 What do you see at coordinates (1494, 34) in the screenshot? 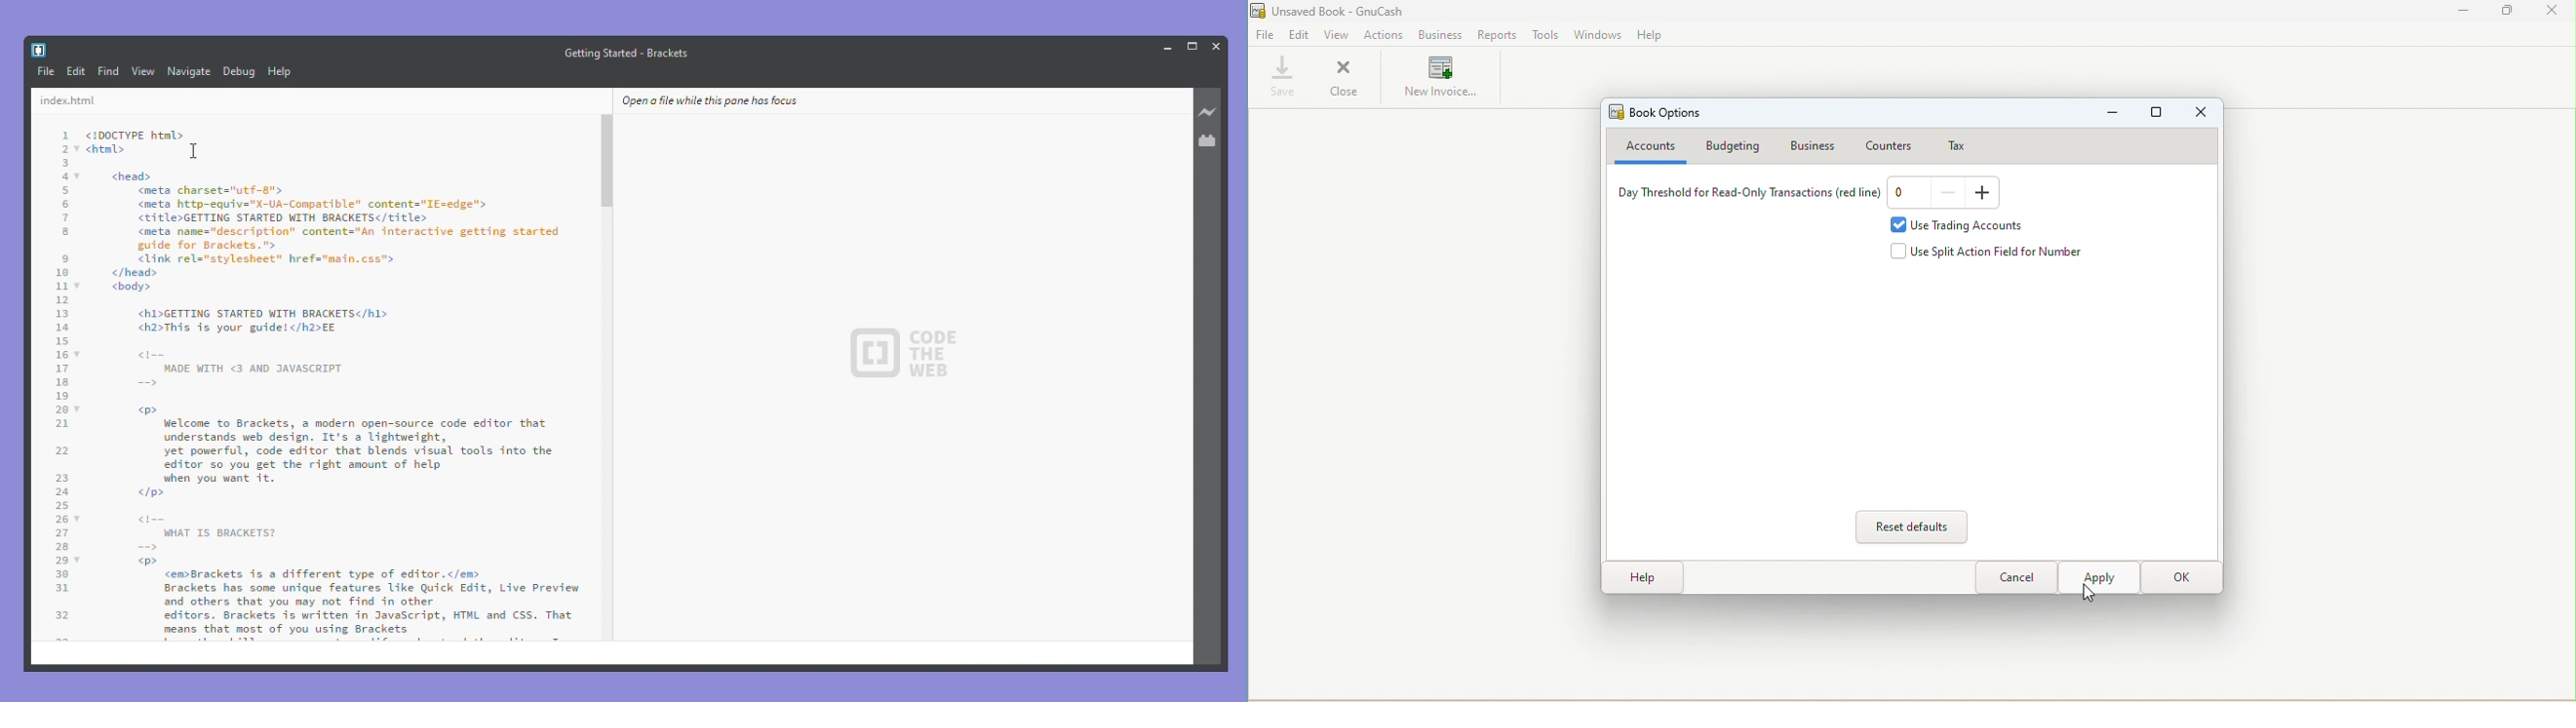
I see `Reports` at bounding box center [1494, 34].